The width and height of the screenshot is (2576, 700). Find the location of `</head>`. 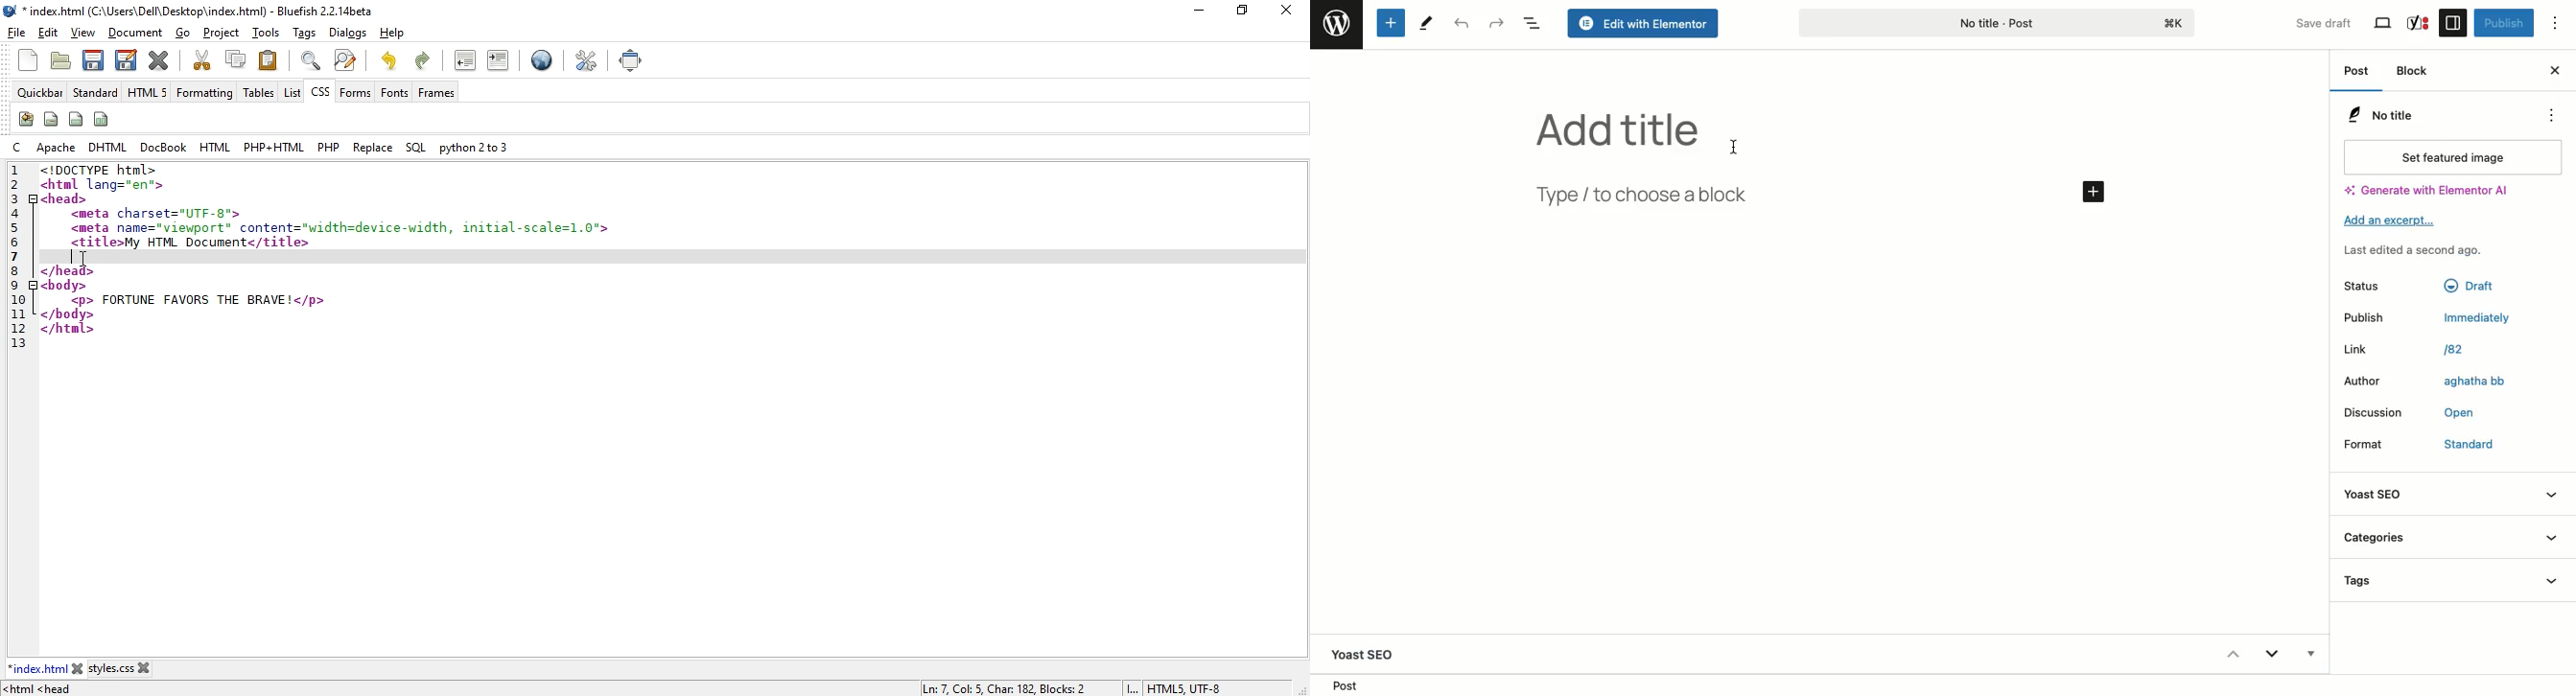

</head> is located at coordinates (68, 270).